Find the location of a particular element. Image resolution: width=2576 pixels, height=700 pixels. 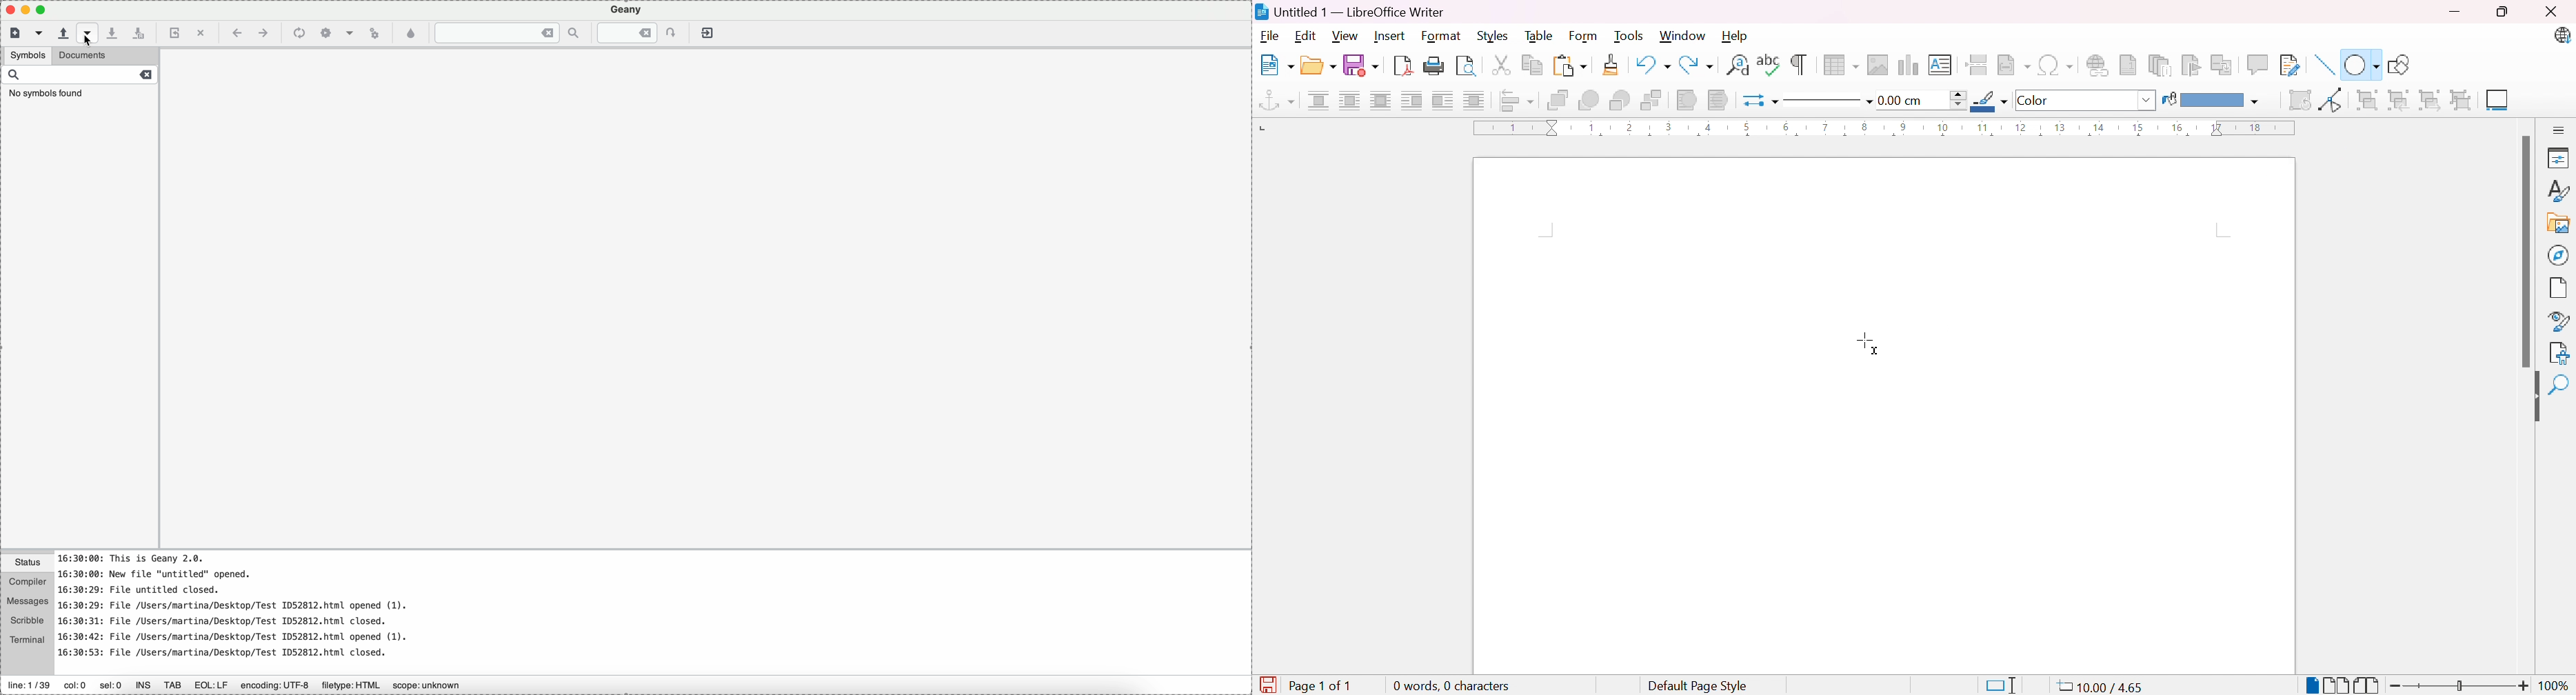

Find is located at coordinates (2557, 418).